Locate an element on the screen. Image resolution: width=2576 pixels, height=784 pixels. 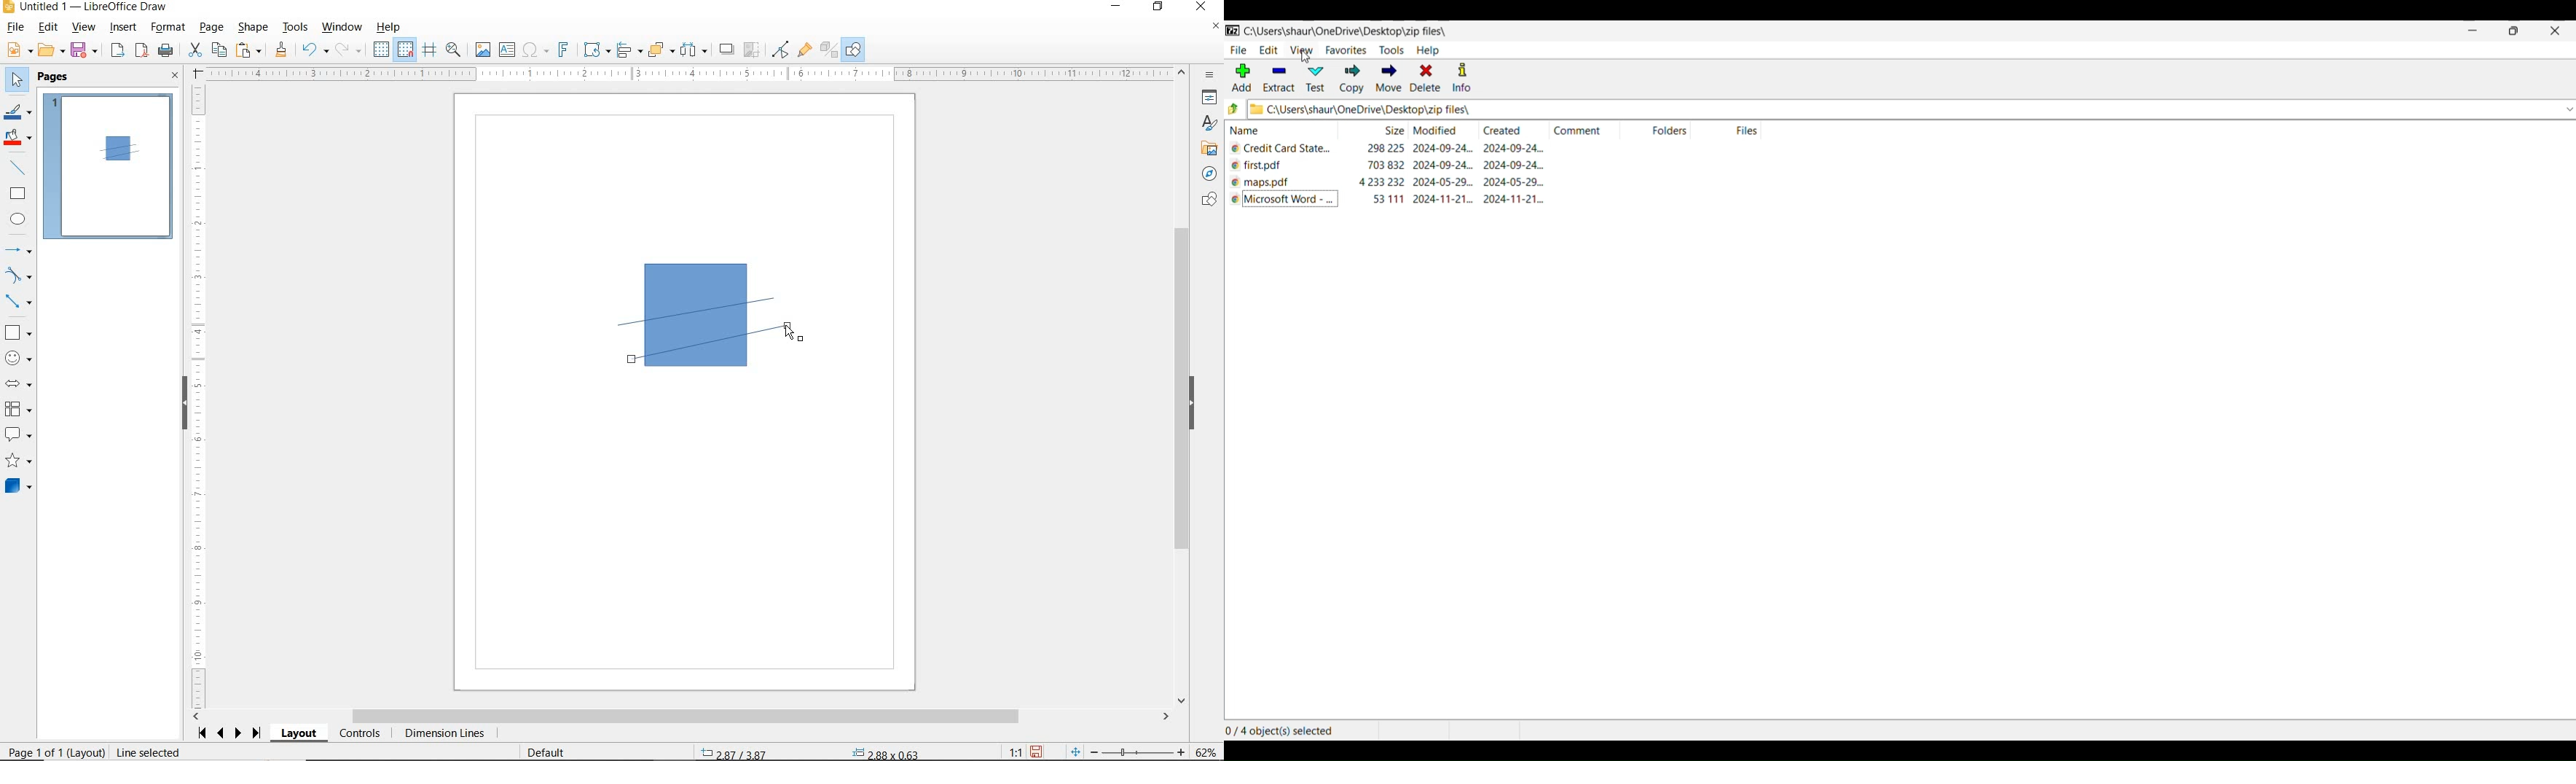
SAVE is located at coordinates (85, 51).